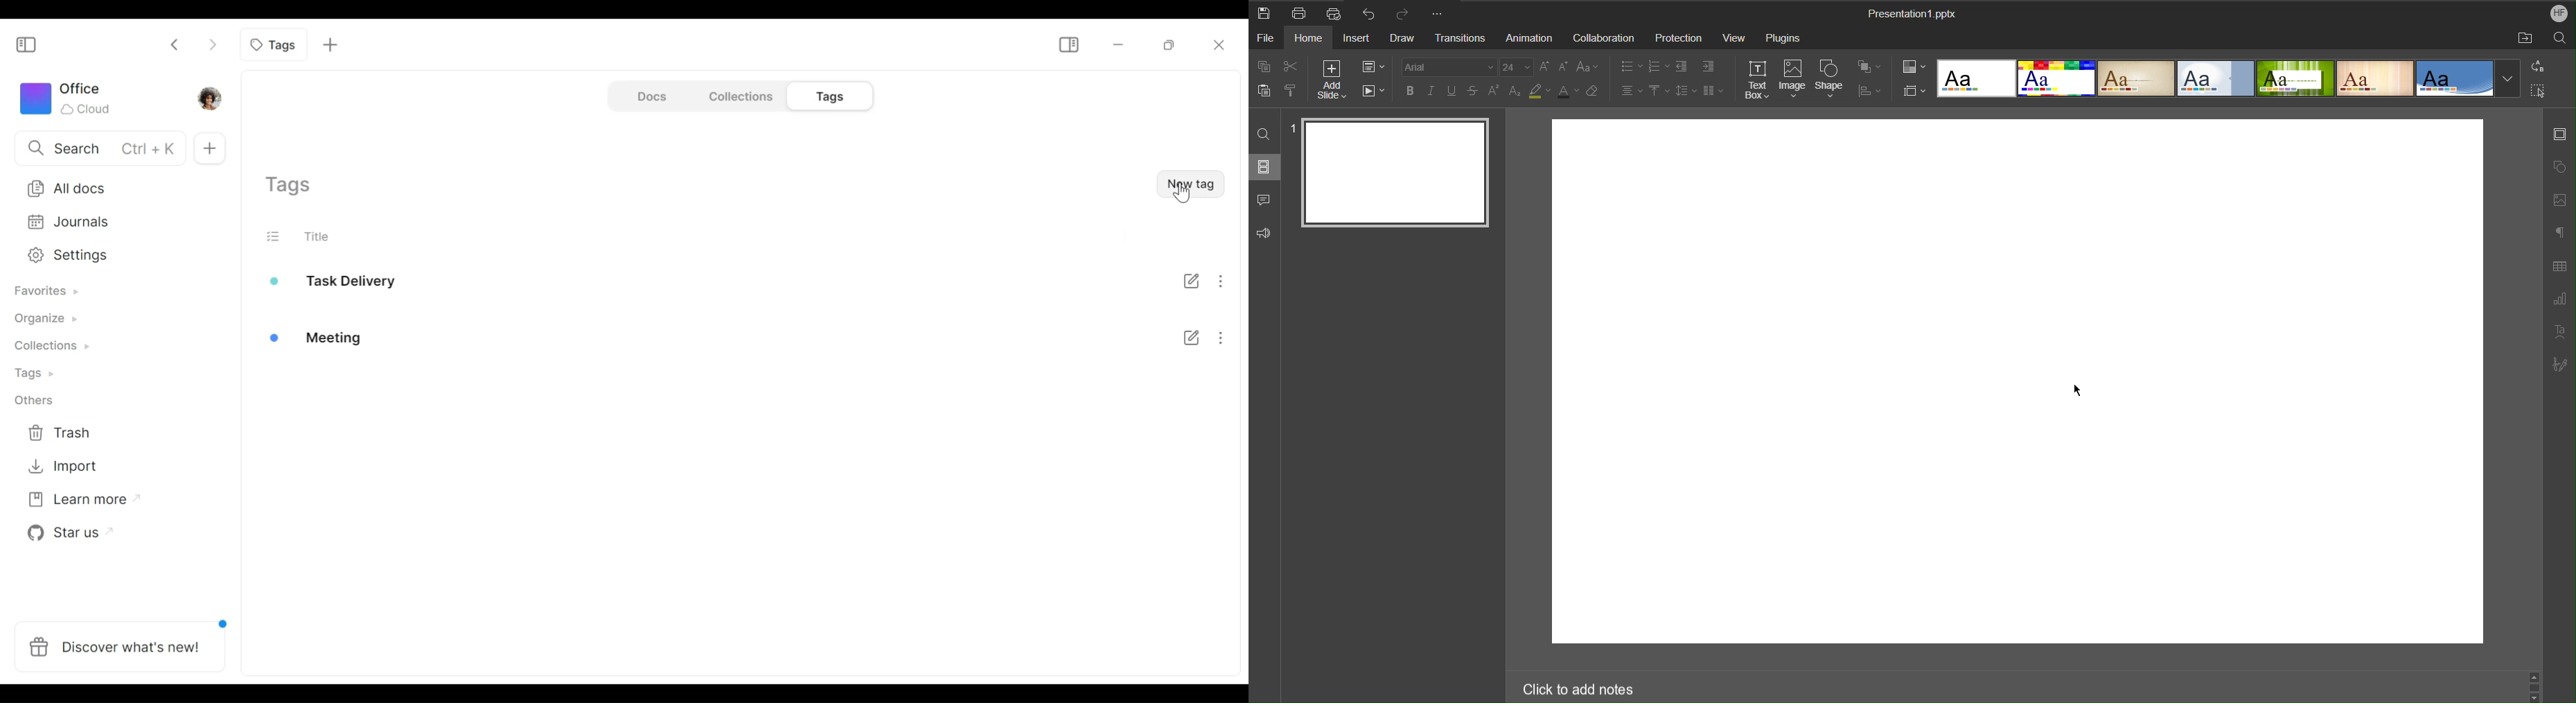 The image size is (2576, 728). What do you see at coordinates (1757, 80) in the screenshot?
I see `Text Box` at bounding box center [1757, 80].